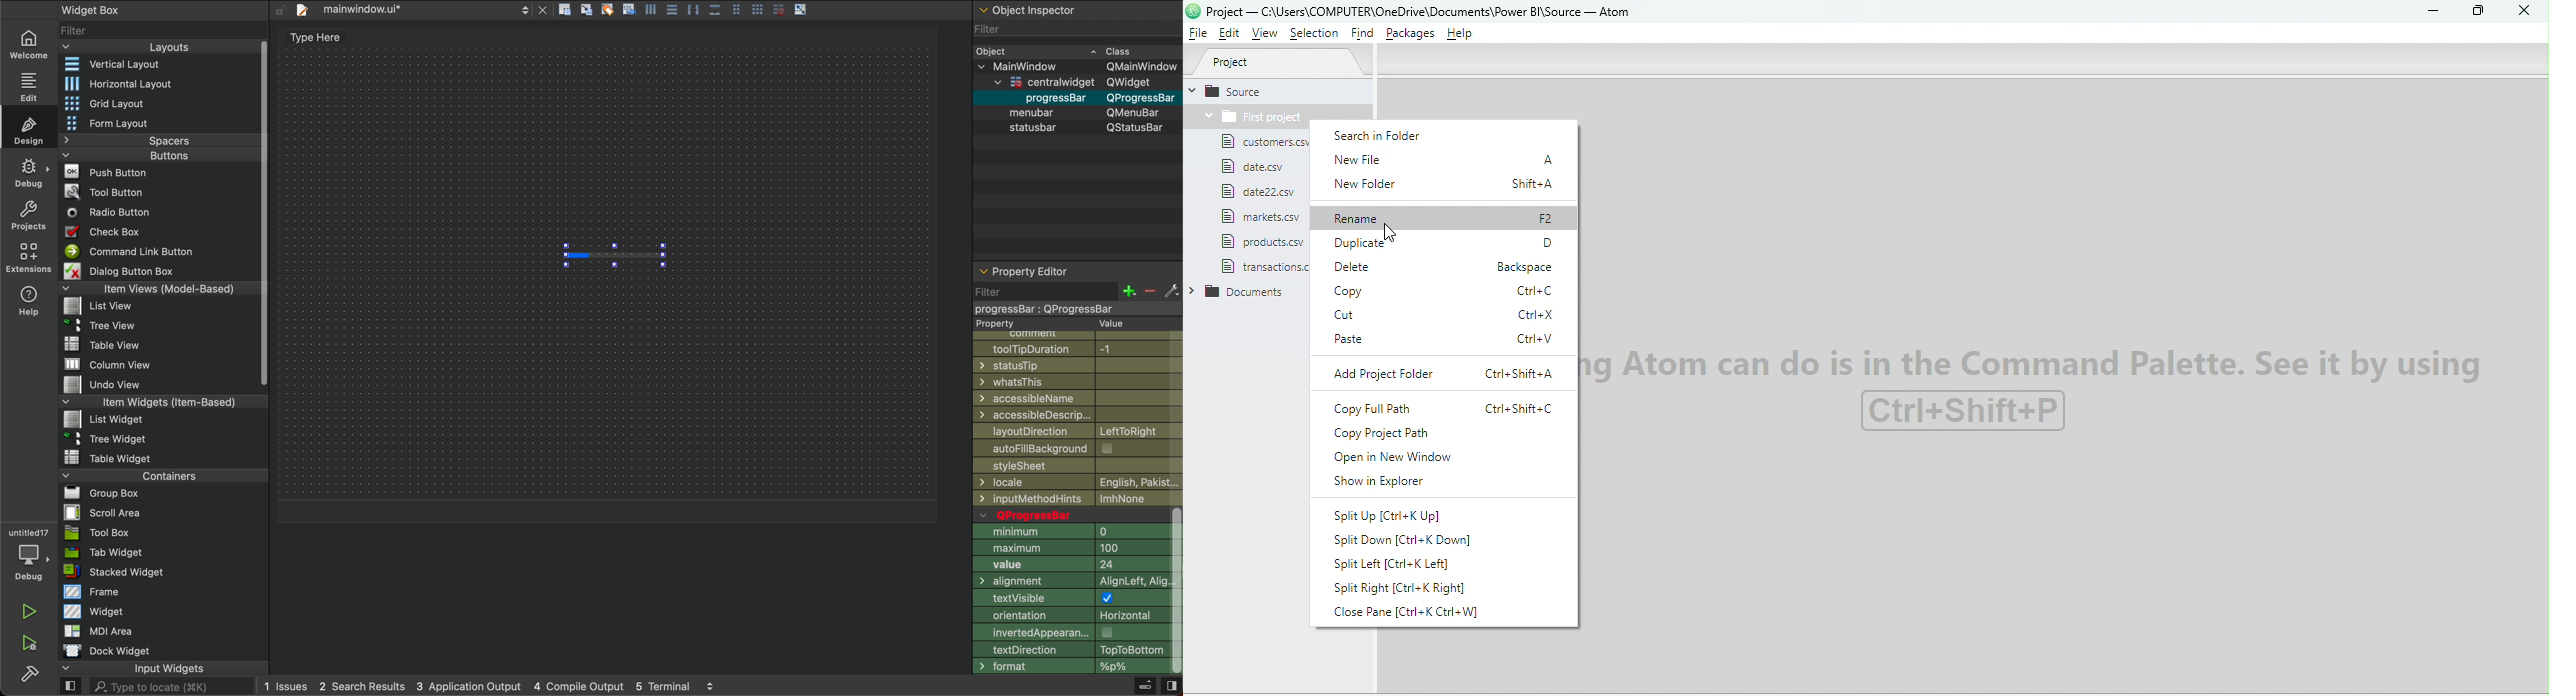  Describe the element at coordinates (151, 47) in the screenshot. I see `Layout` at that location.